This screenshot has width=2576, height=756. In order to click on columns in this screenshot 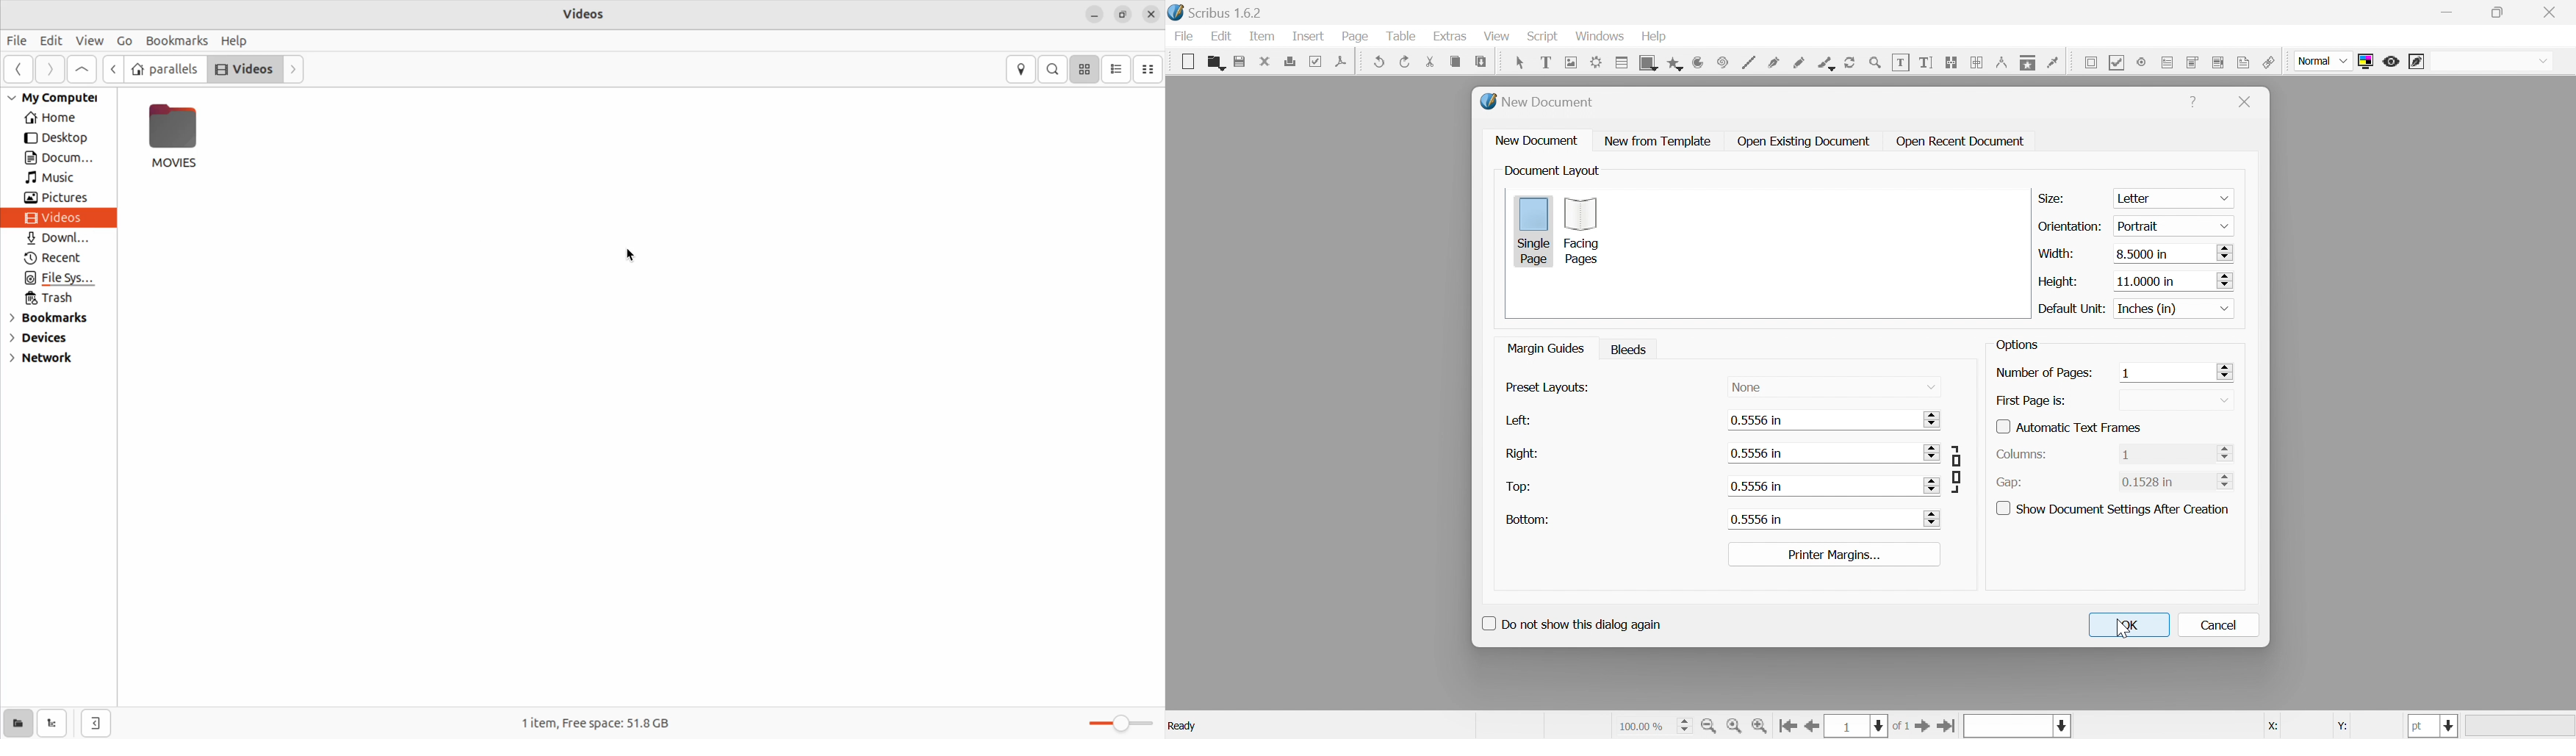, I will do `click(2015, 453)`.